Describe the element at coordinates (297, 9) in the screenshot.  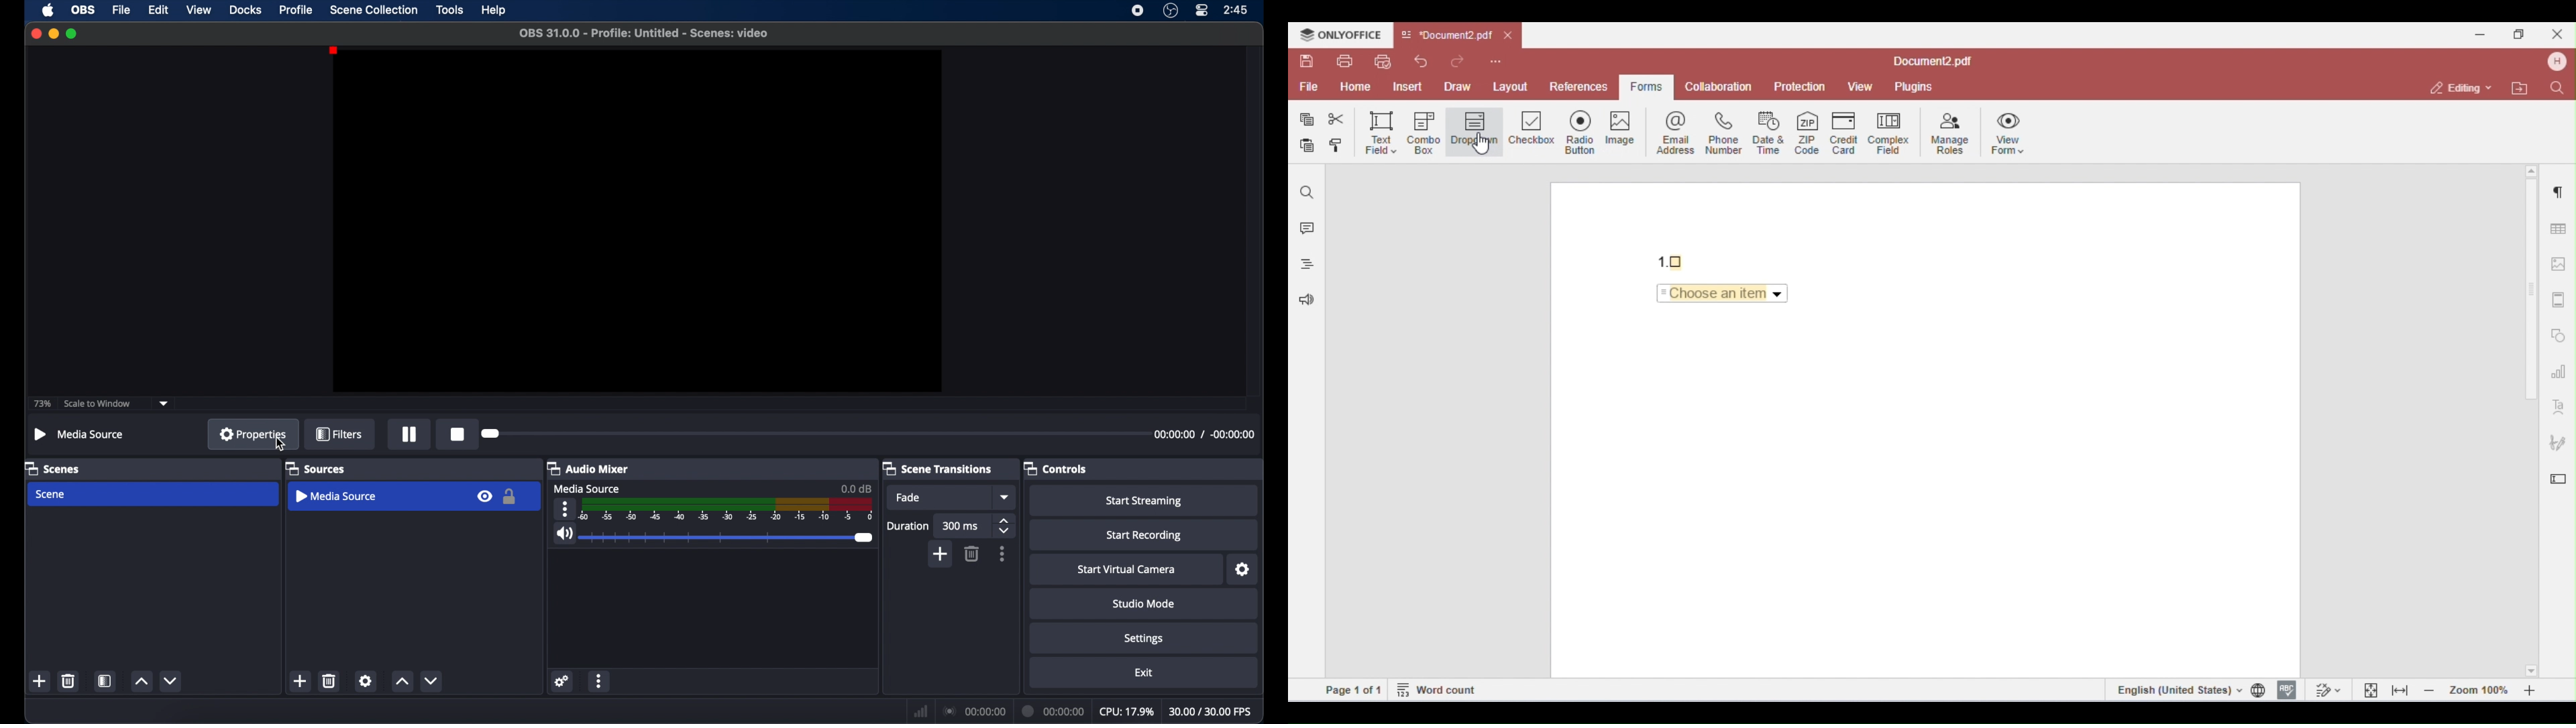
I see `profile` at that location.